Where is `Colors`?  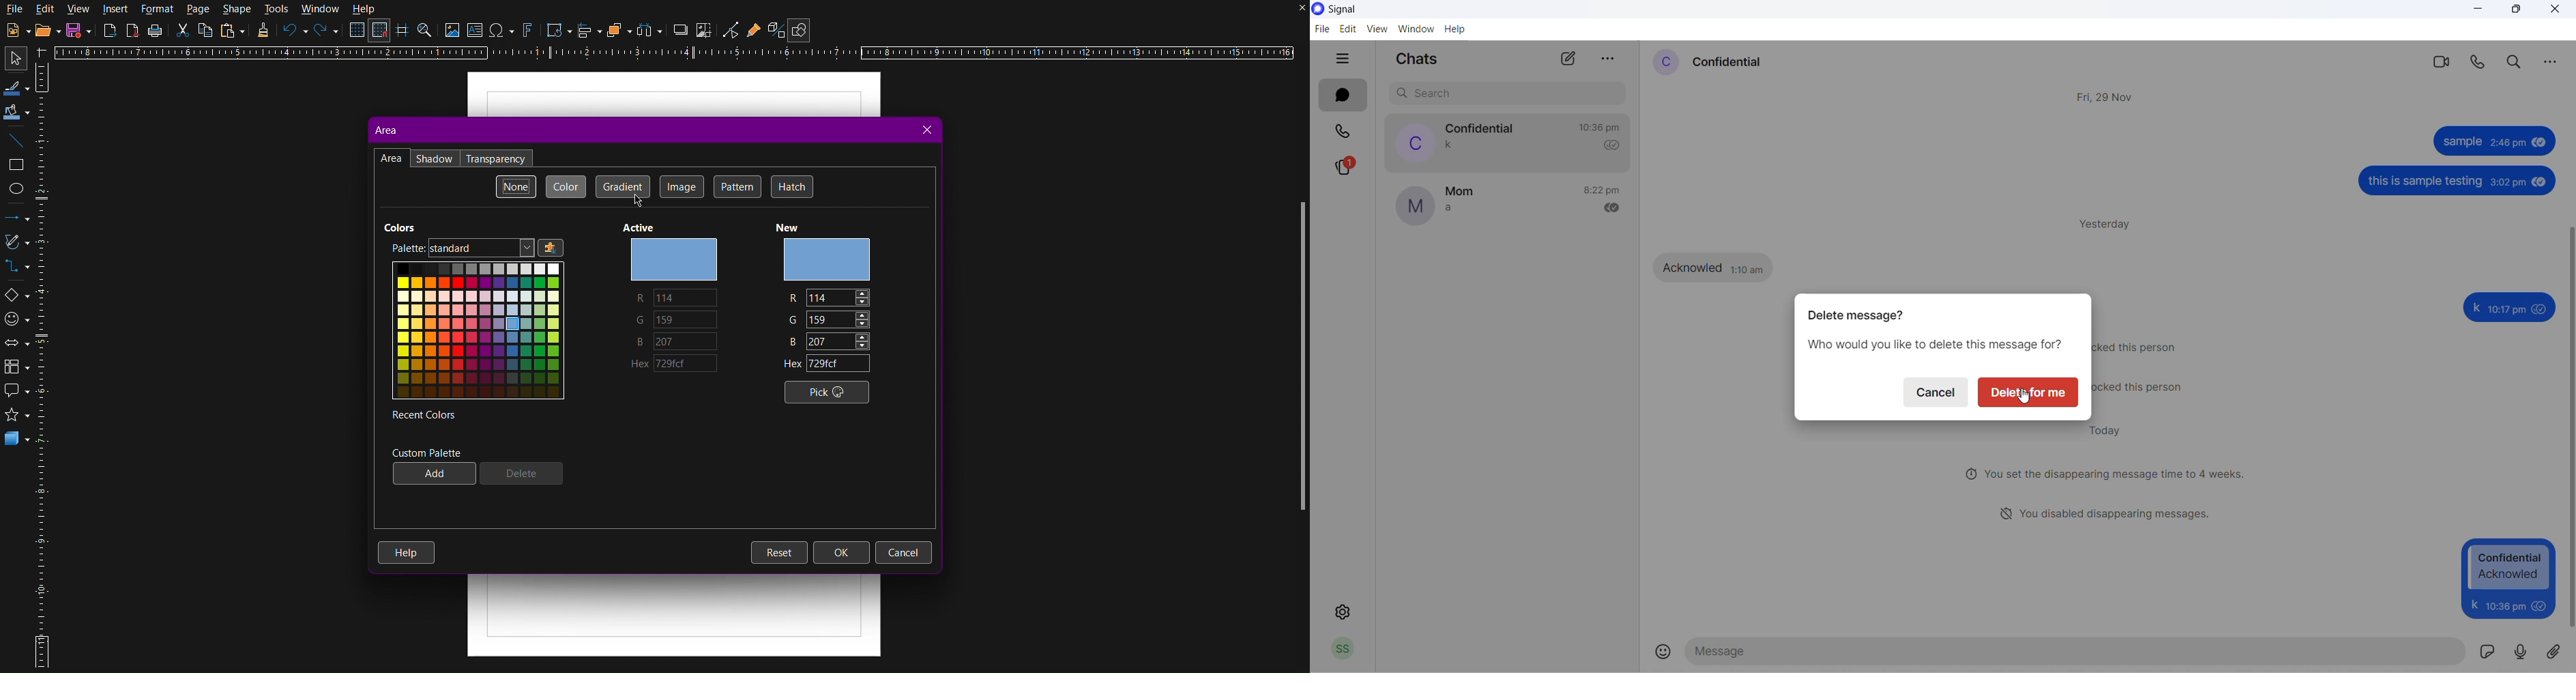 Colors is located at coordinates (399, 226).